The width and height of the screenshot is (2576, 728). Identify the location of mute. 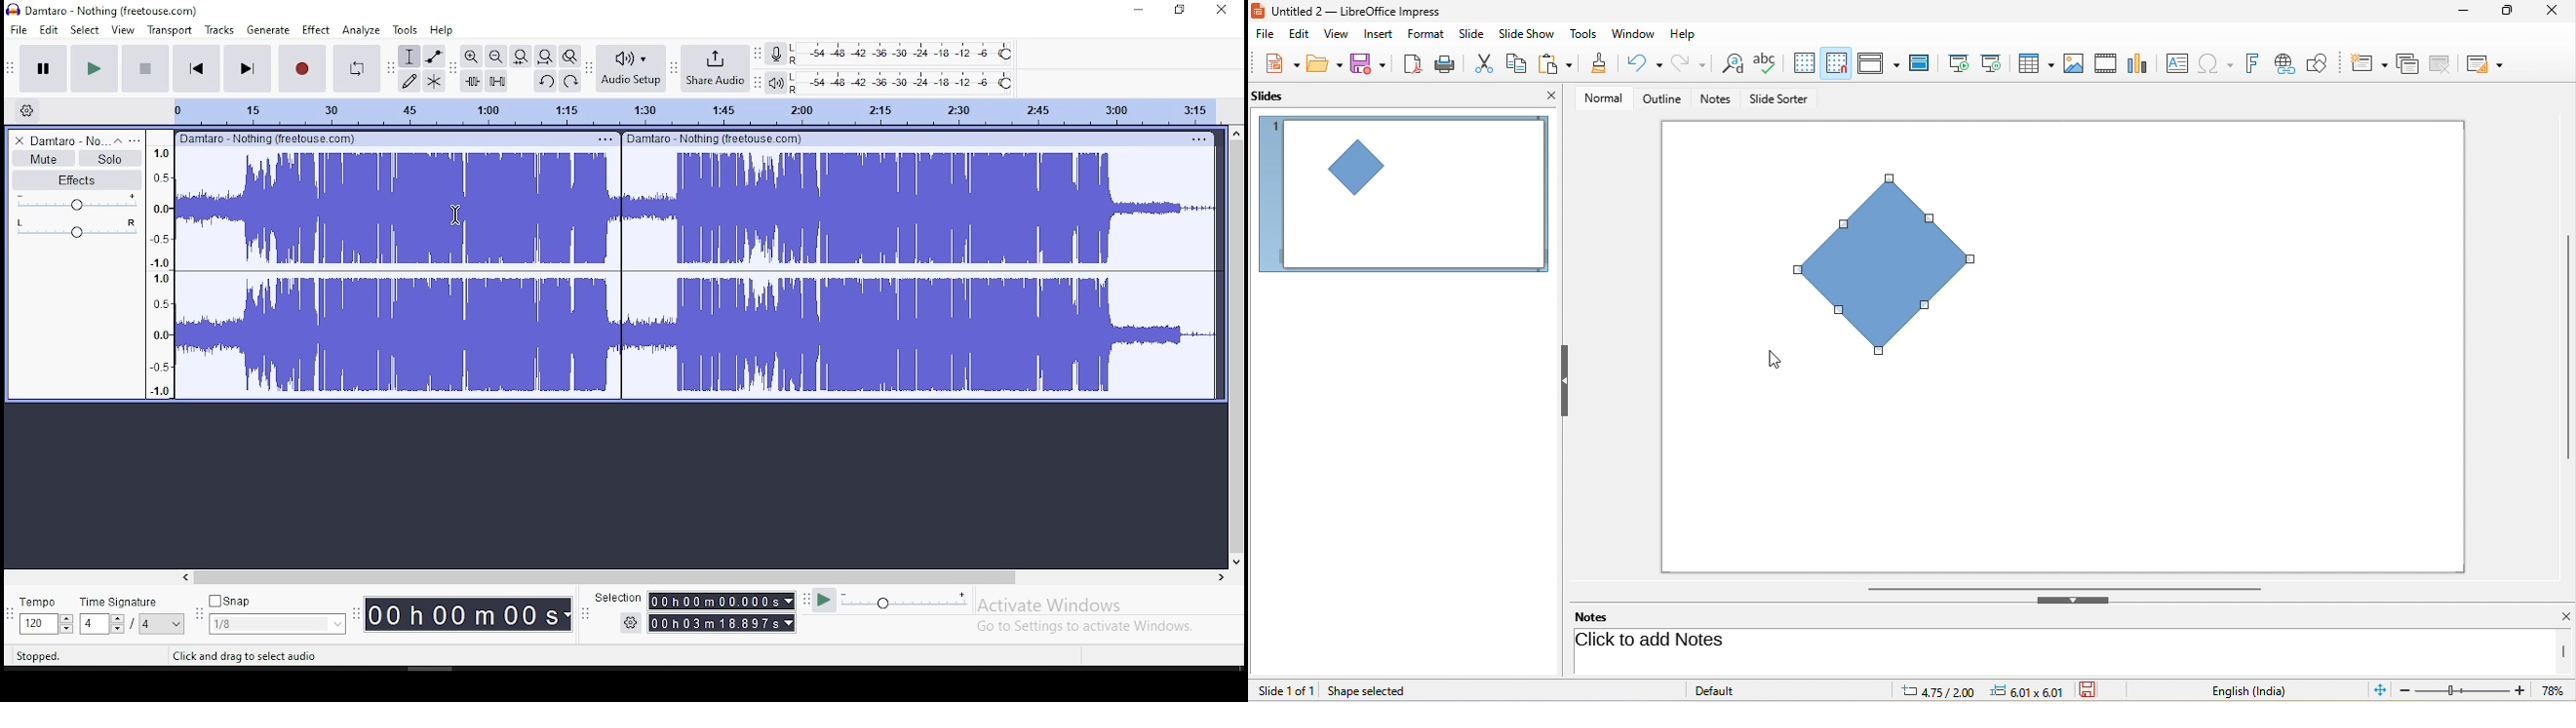
(42, 158).